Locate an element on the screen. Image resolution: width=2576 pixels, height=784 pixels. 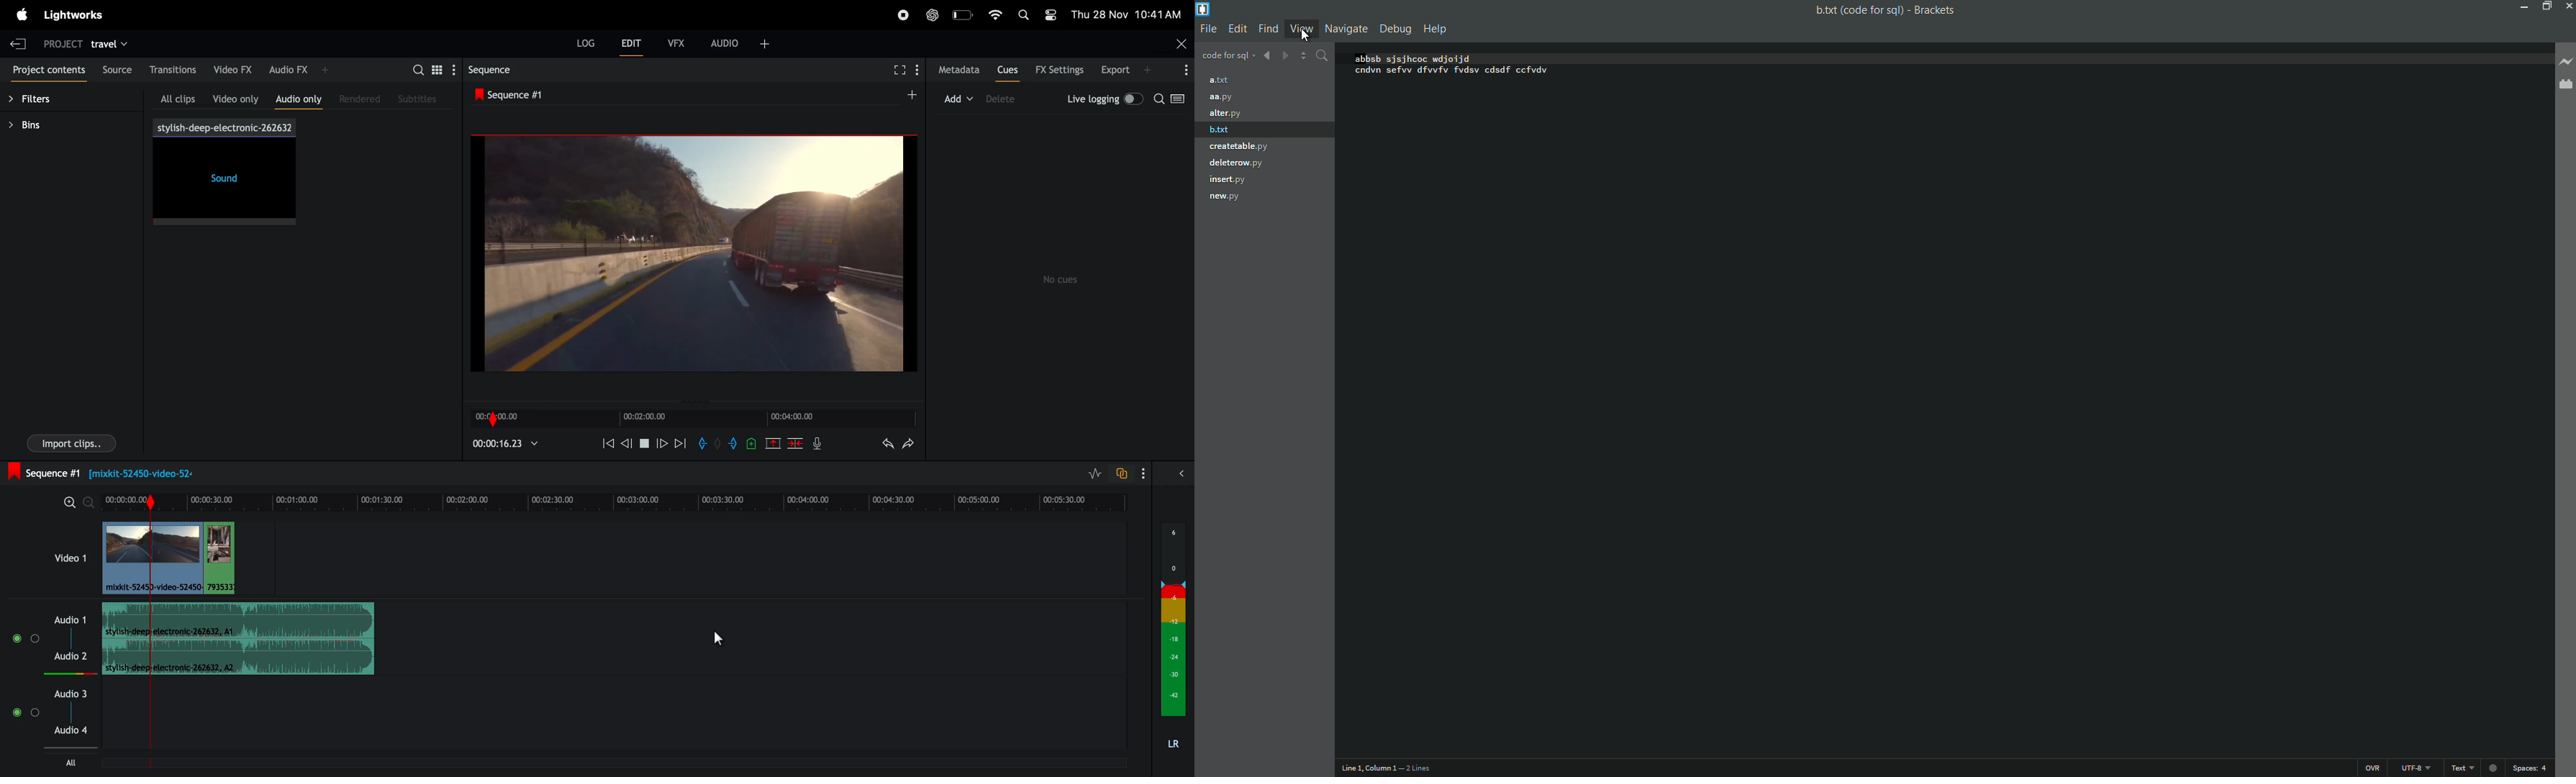
Navigate up down is located at coordinates (1306, 54).